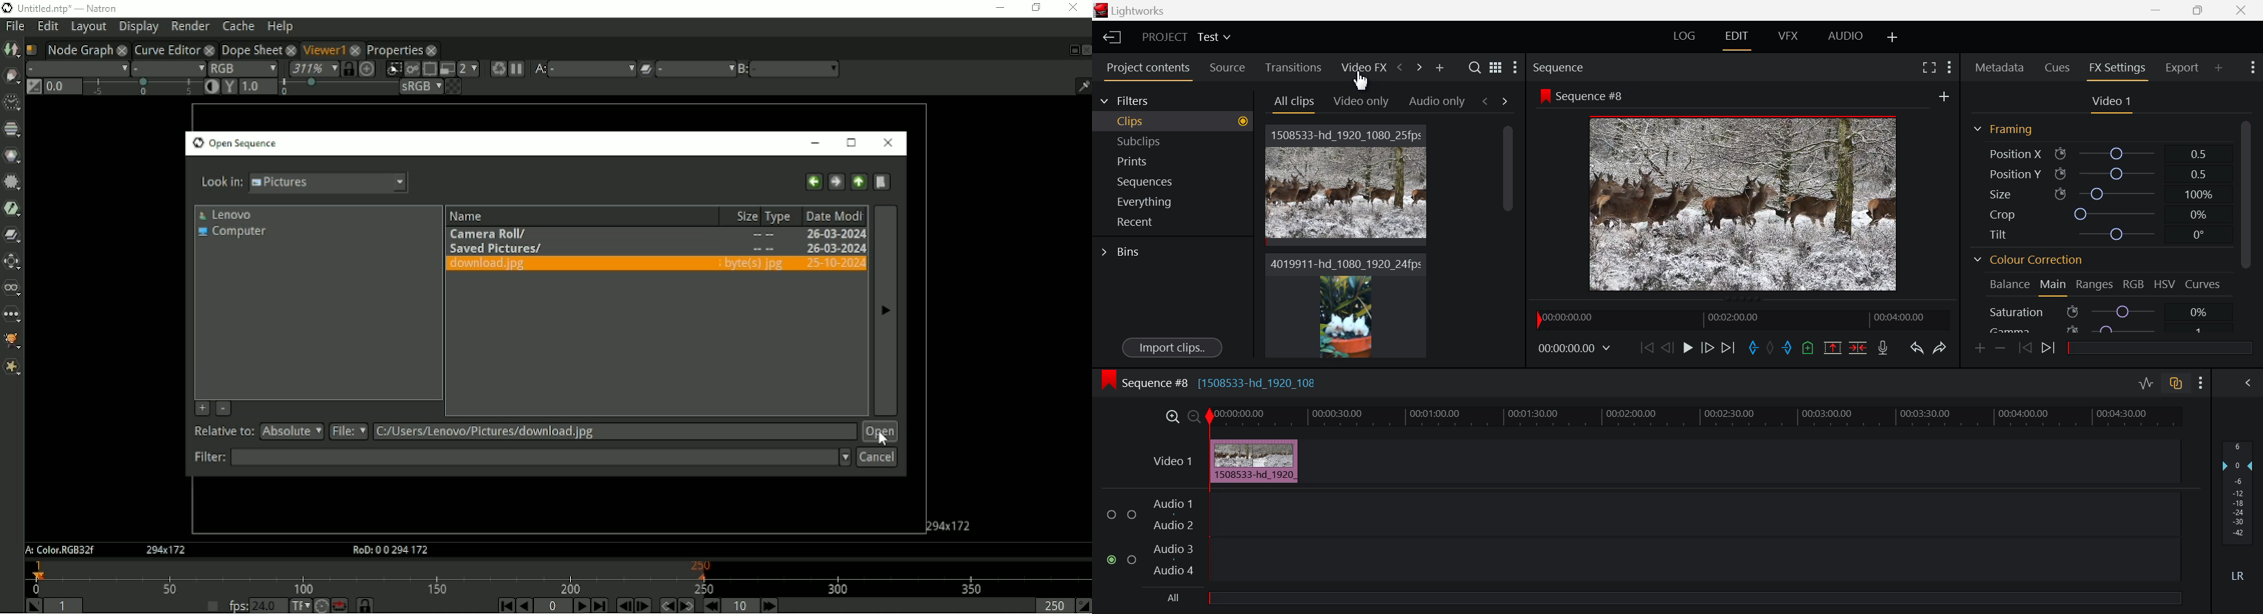 This screenshot has height=616, width=2268. Describe the element at coordinates (1580, 95) in the screenshot. I see `Sequence #8` at that location.